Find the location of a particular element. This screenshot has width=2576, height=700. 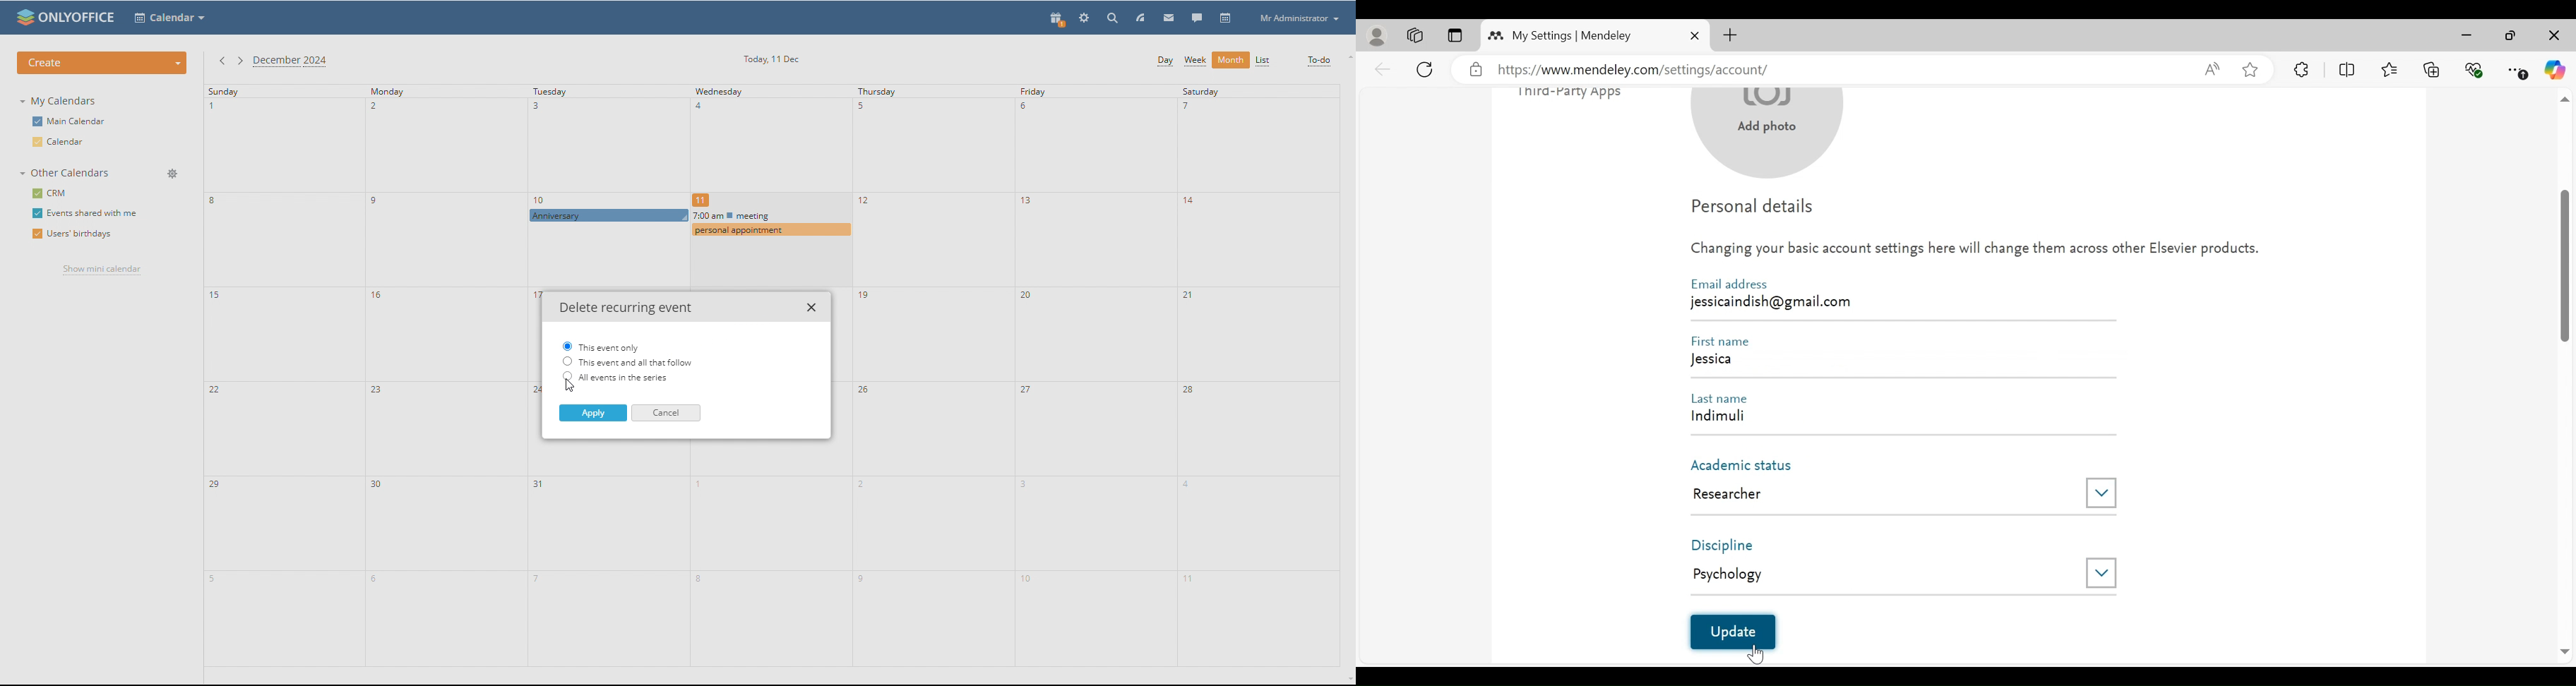

Email Address is located at coordinates (1729, 284).